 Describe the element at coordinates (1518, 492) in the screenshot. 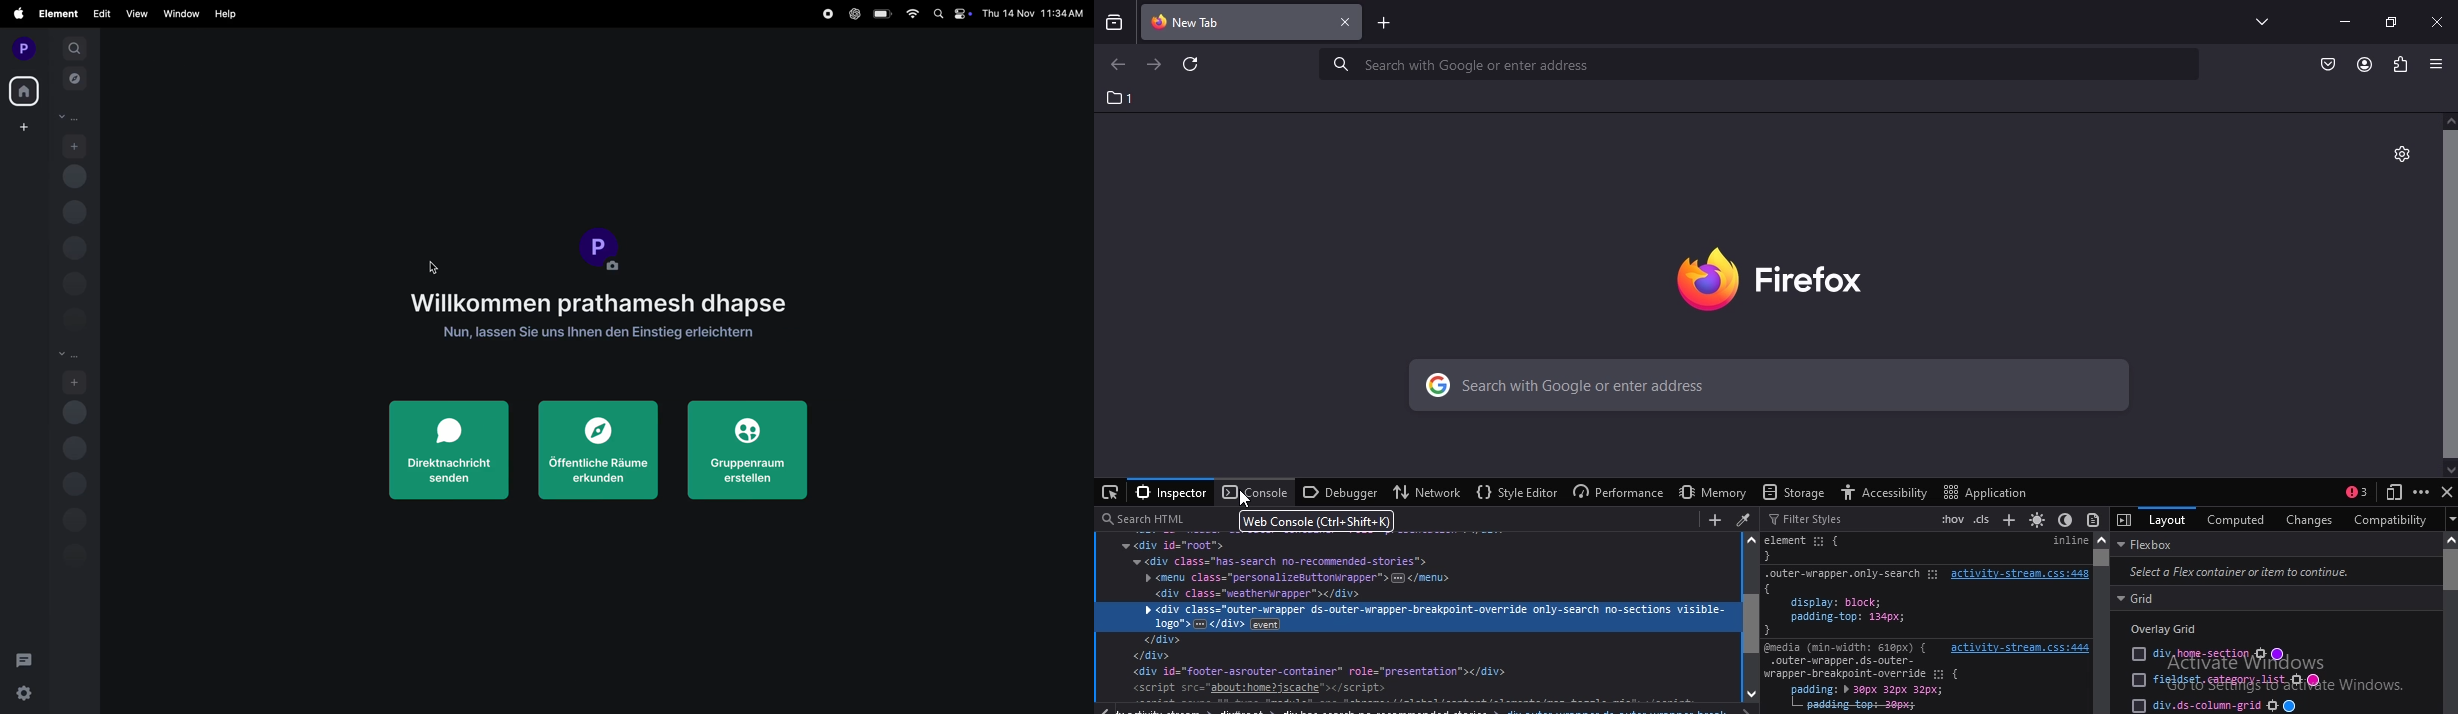

I see `style editor` at that location.